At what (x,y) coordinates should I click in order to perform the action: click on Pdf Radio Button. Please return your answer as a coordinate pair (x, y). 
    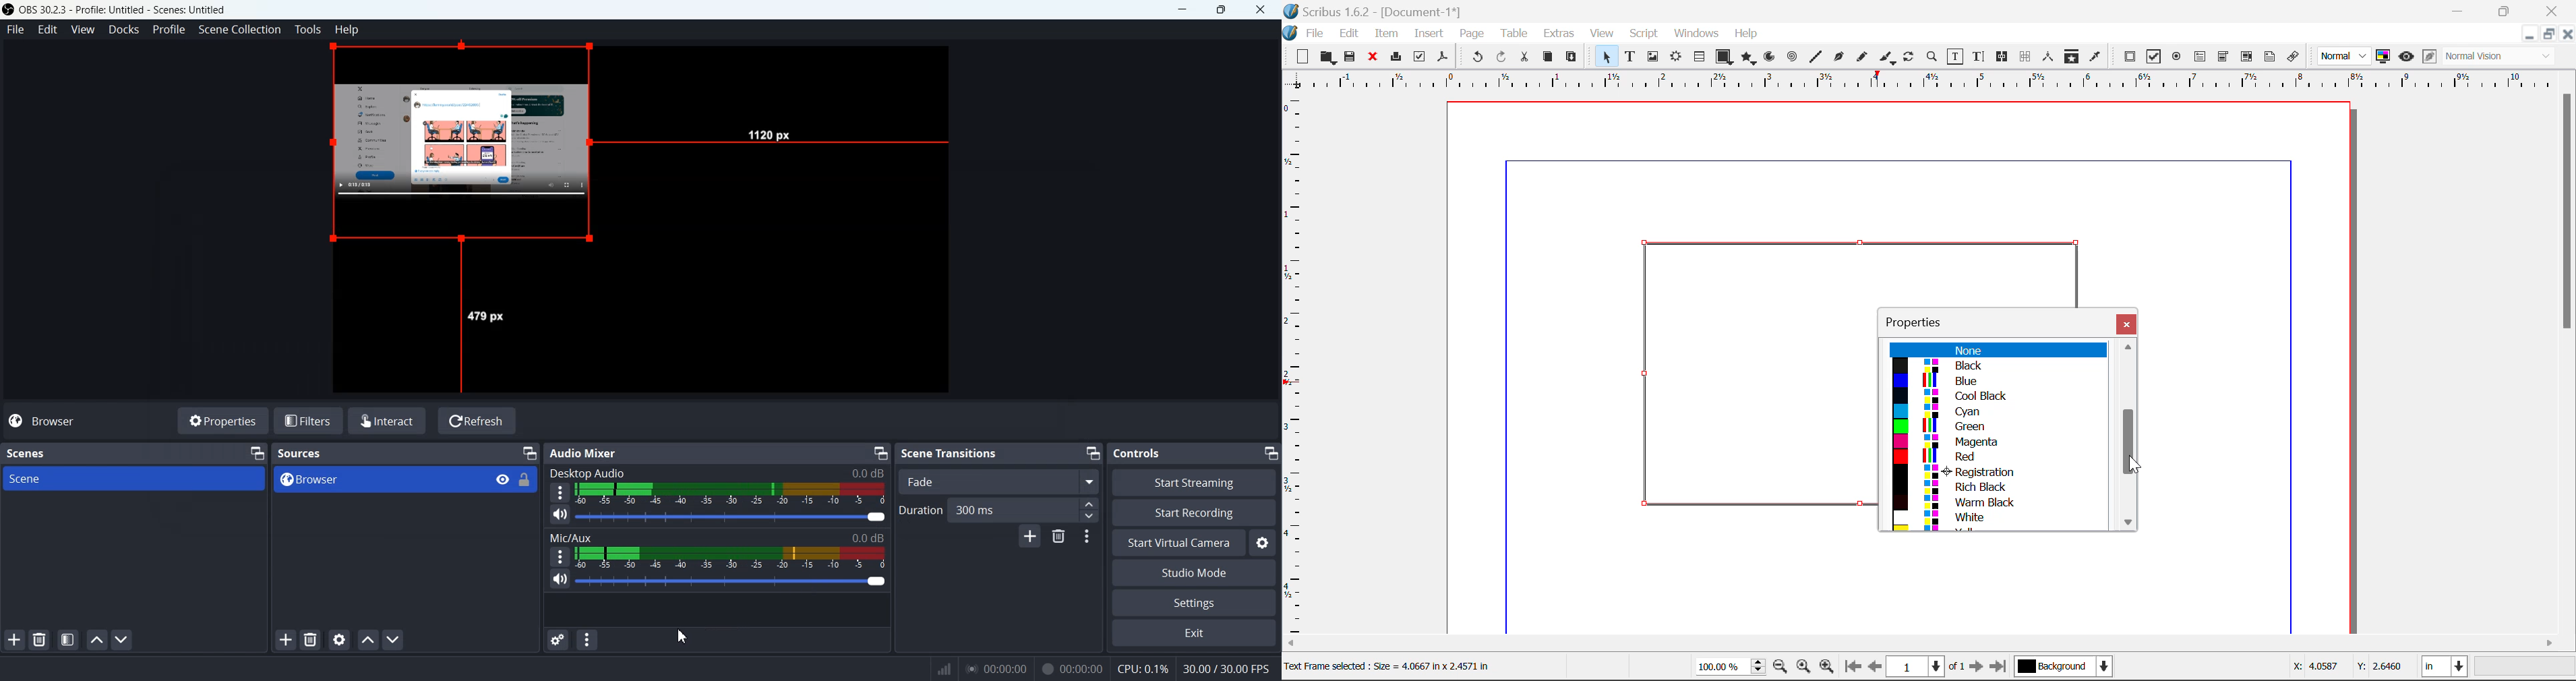
    Looking at the image, I should click on (2176, 57).